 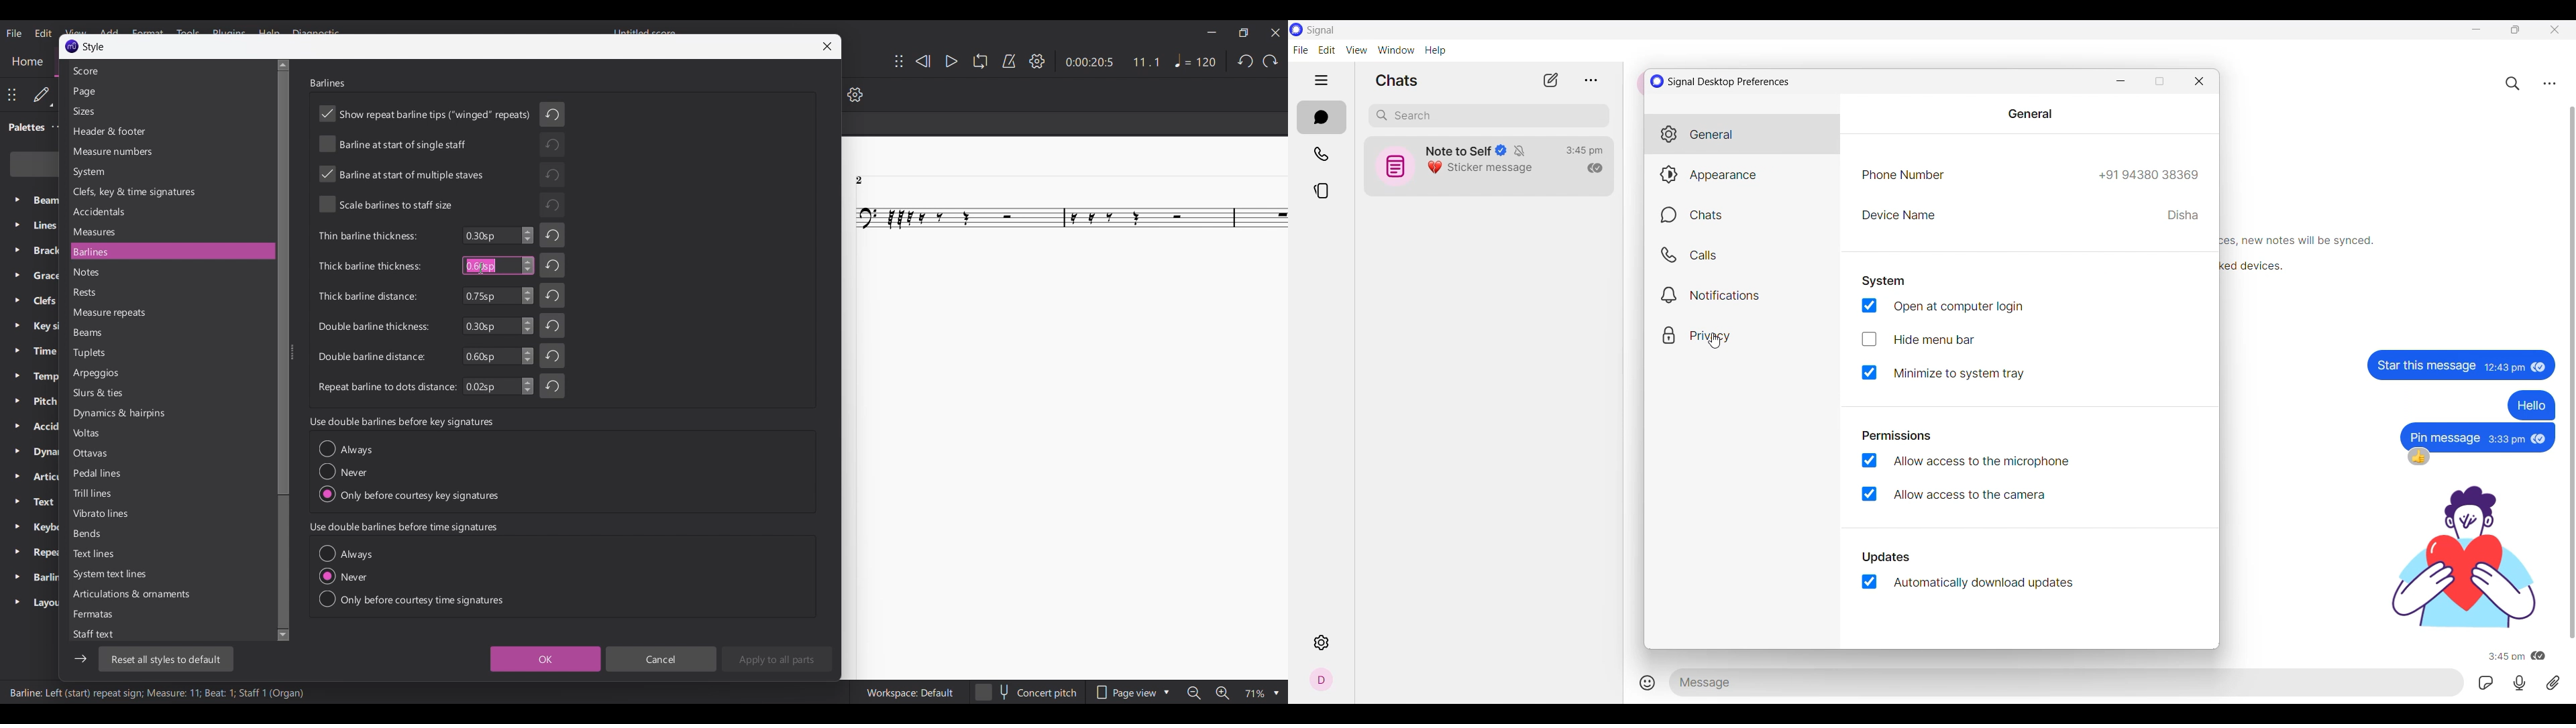 I want to click on cursor, so click(x=1717, y=344).